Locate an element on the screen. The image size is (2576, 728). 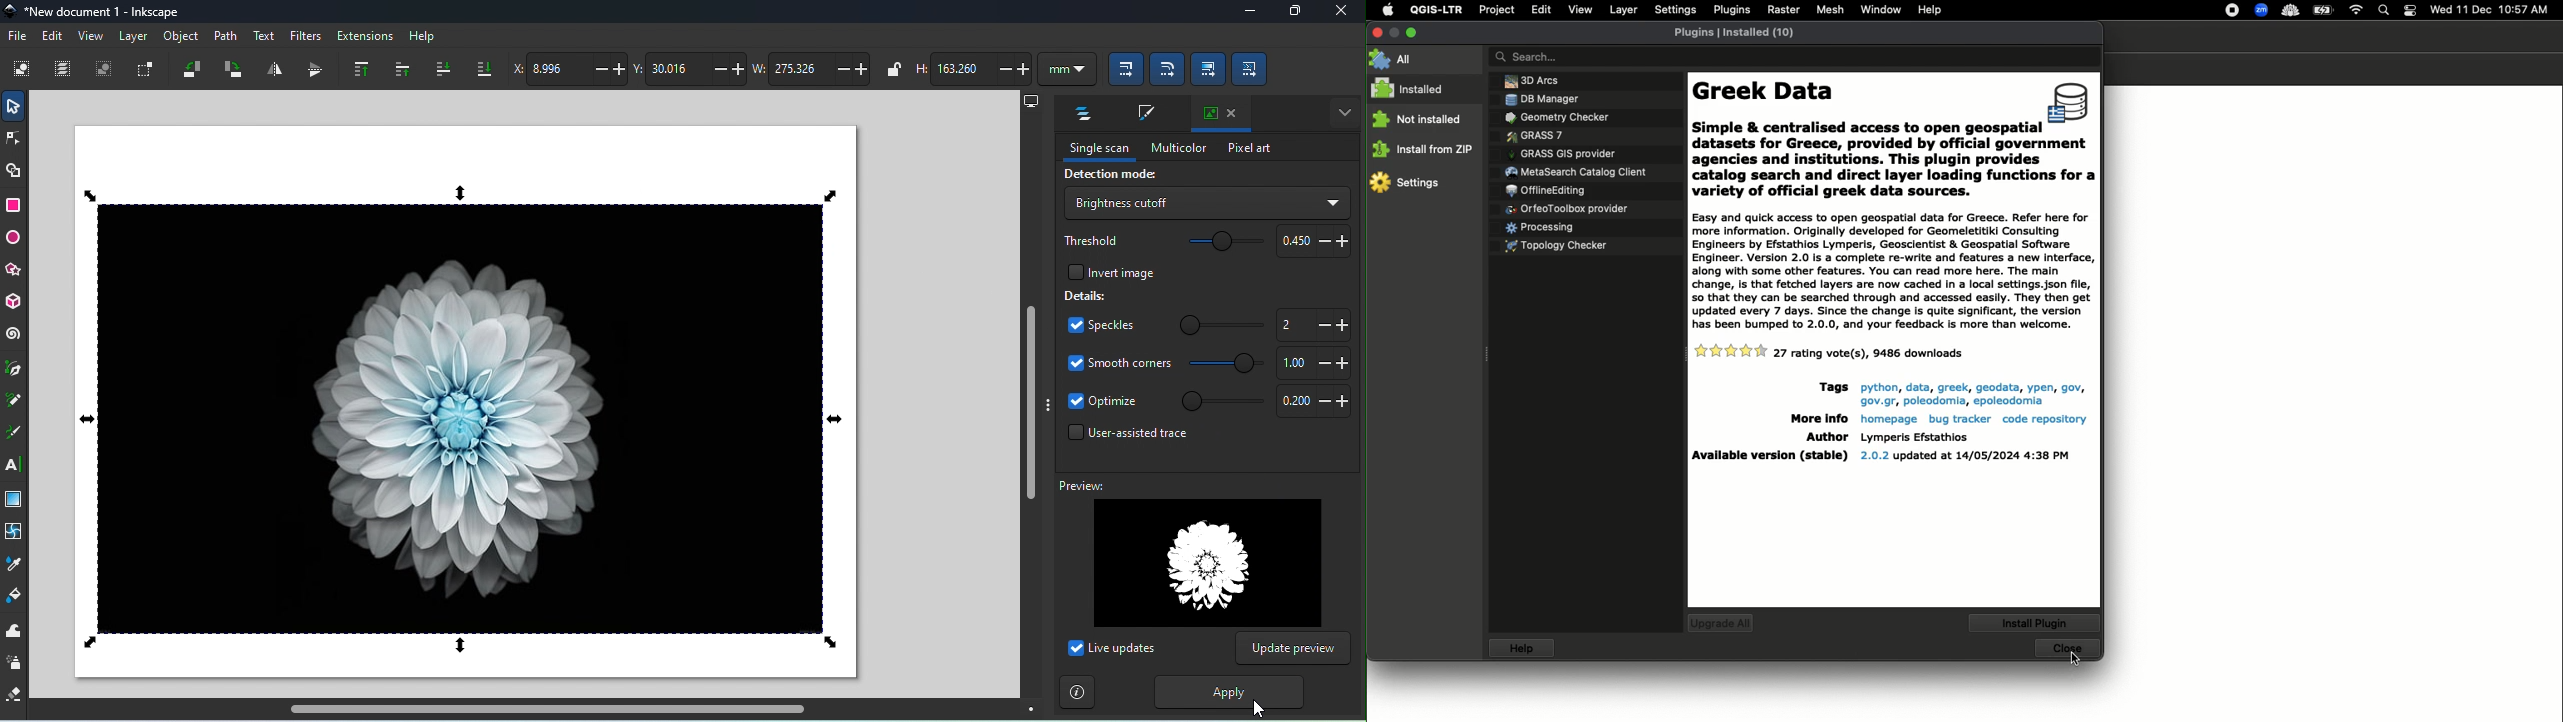
Processing is located at coordinates (1537, 229).